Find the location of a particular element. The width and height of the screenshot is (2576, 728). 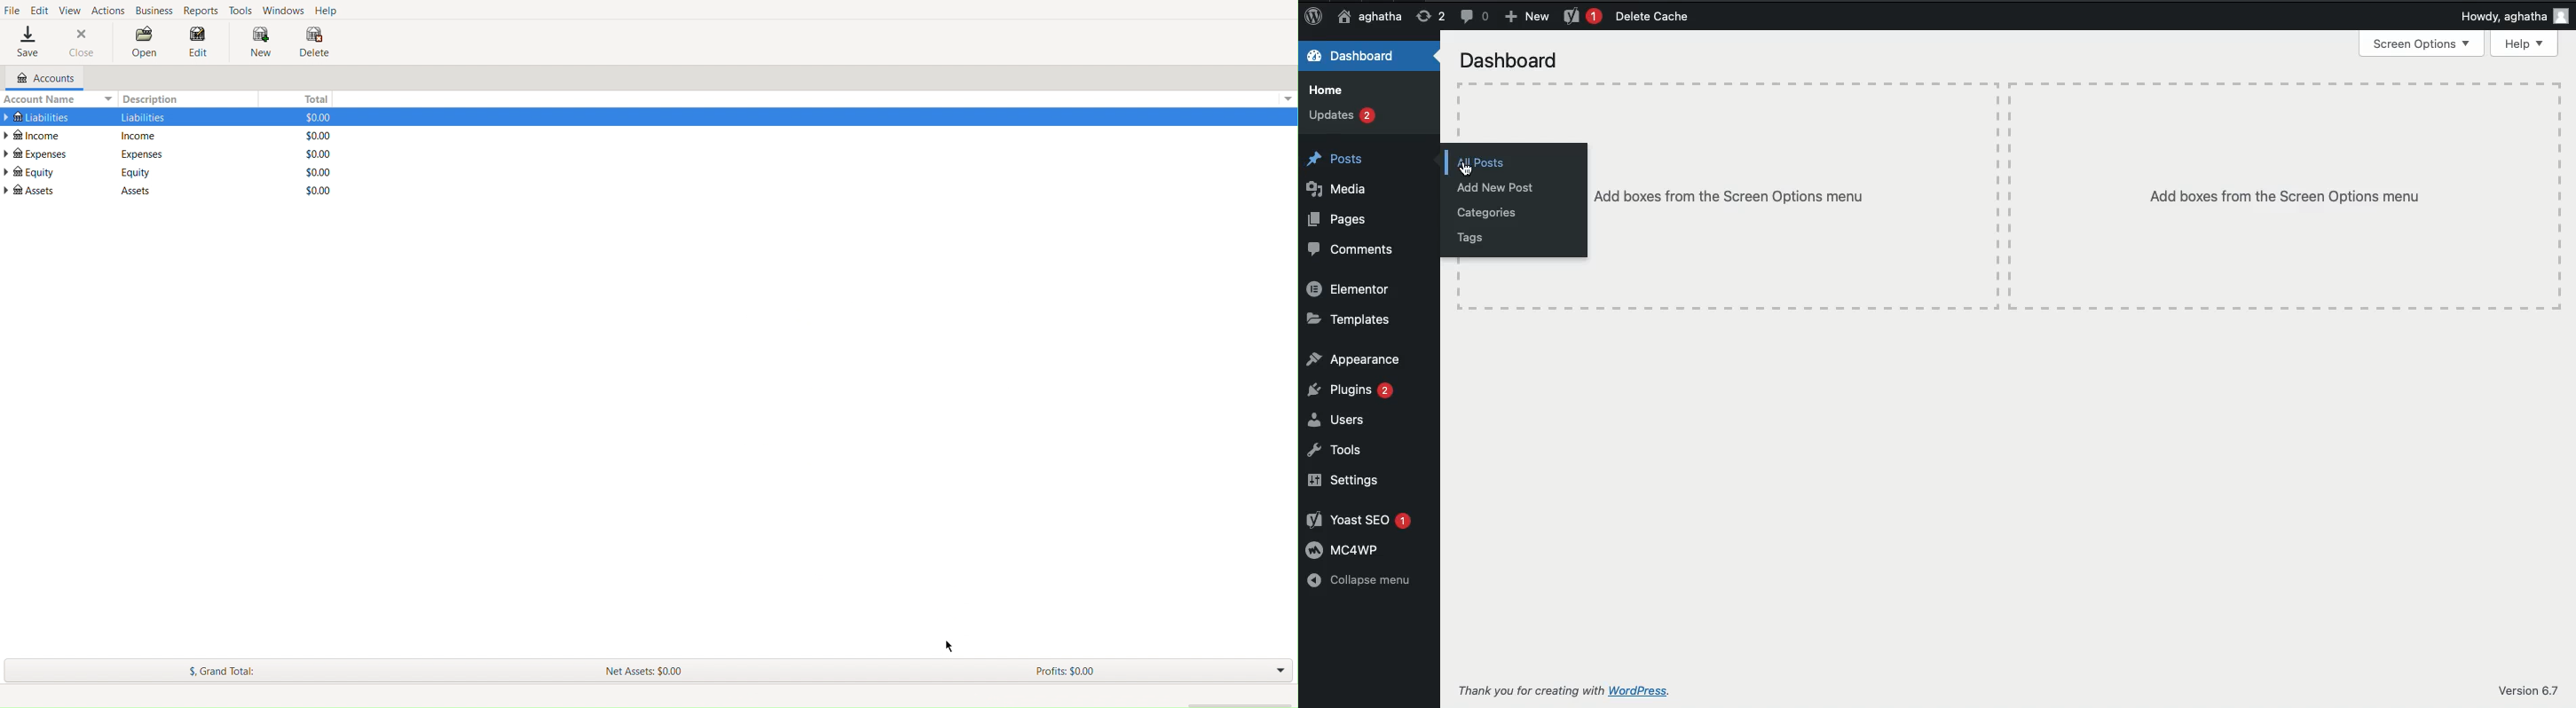

Income is located at coordinates (35, 135).